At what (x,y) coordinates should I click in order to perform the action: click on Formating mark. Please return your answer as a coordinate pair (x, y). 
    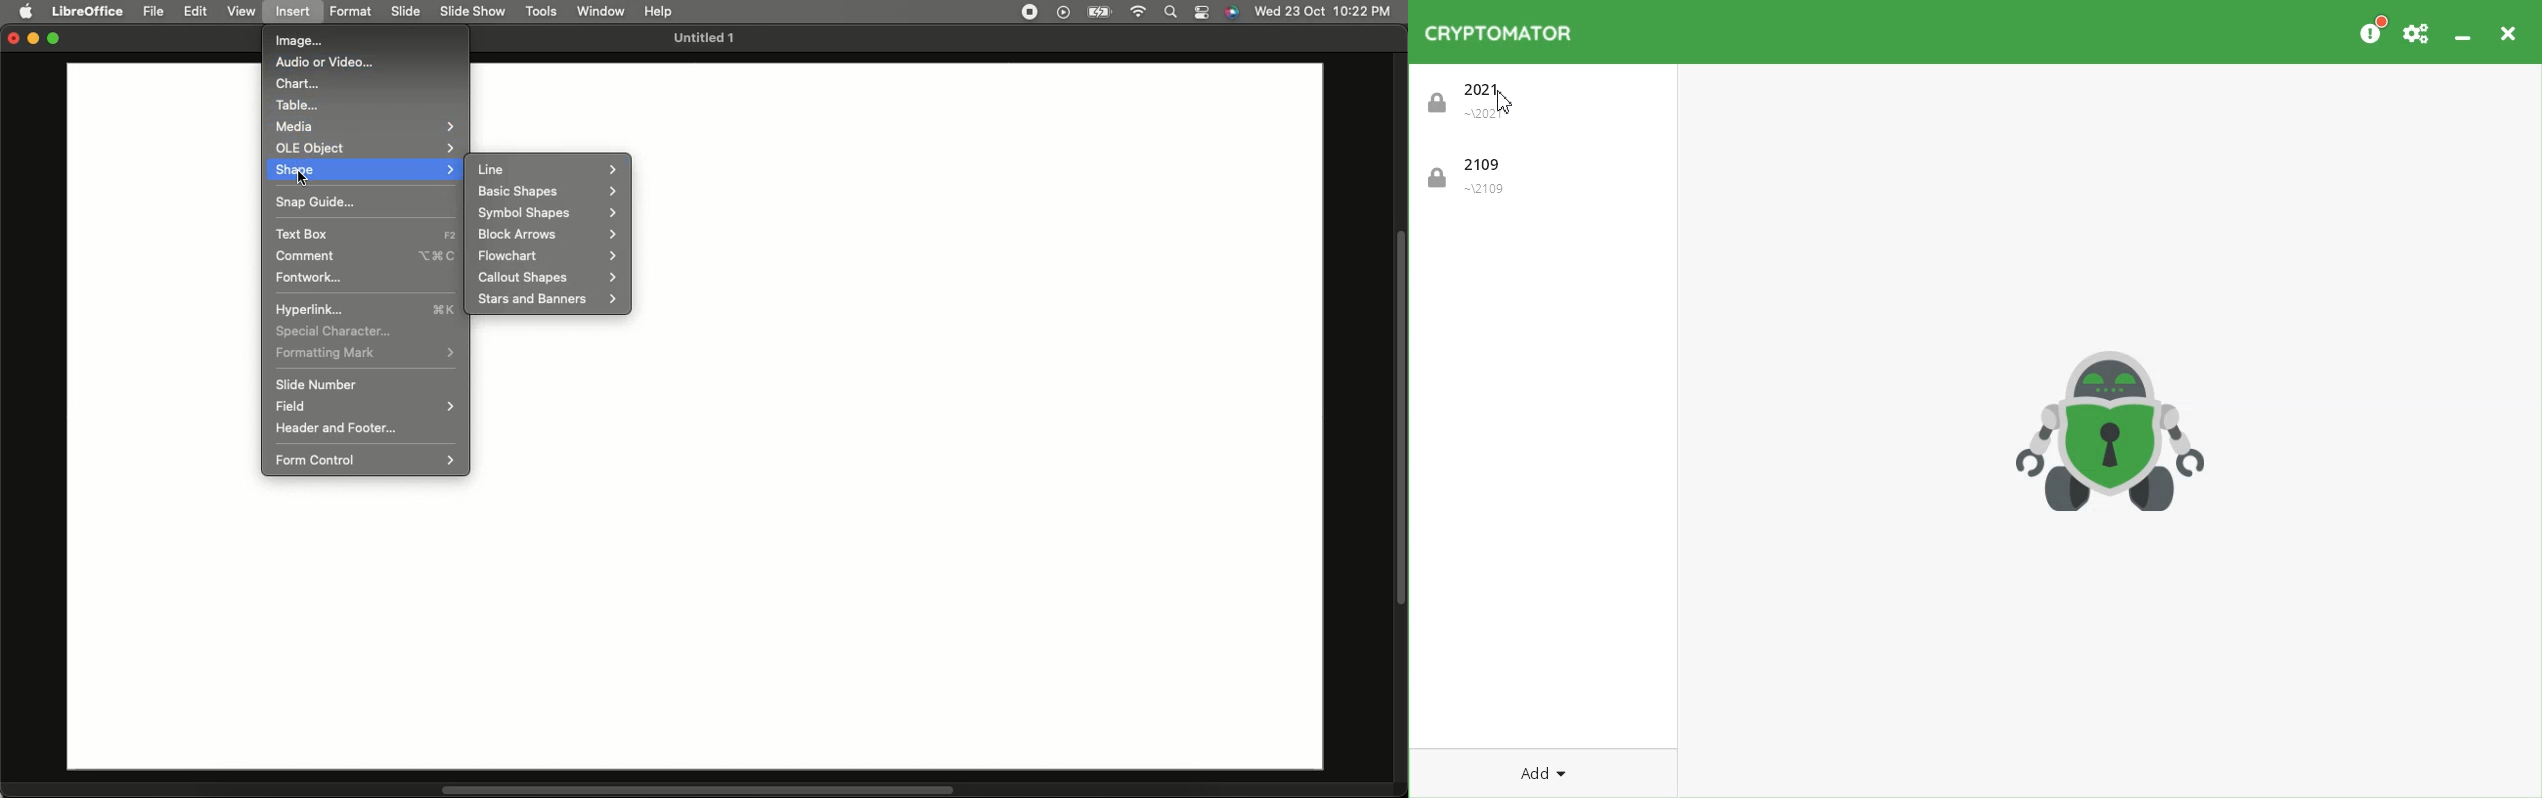
    Looking at the image, I should click on (365, 352).